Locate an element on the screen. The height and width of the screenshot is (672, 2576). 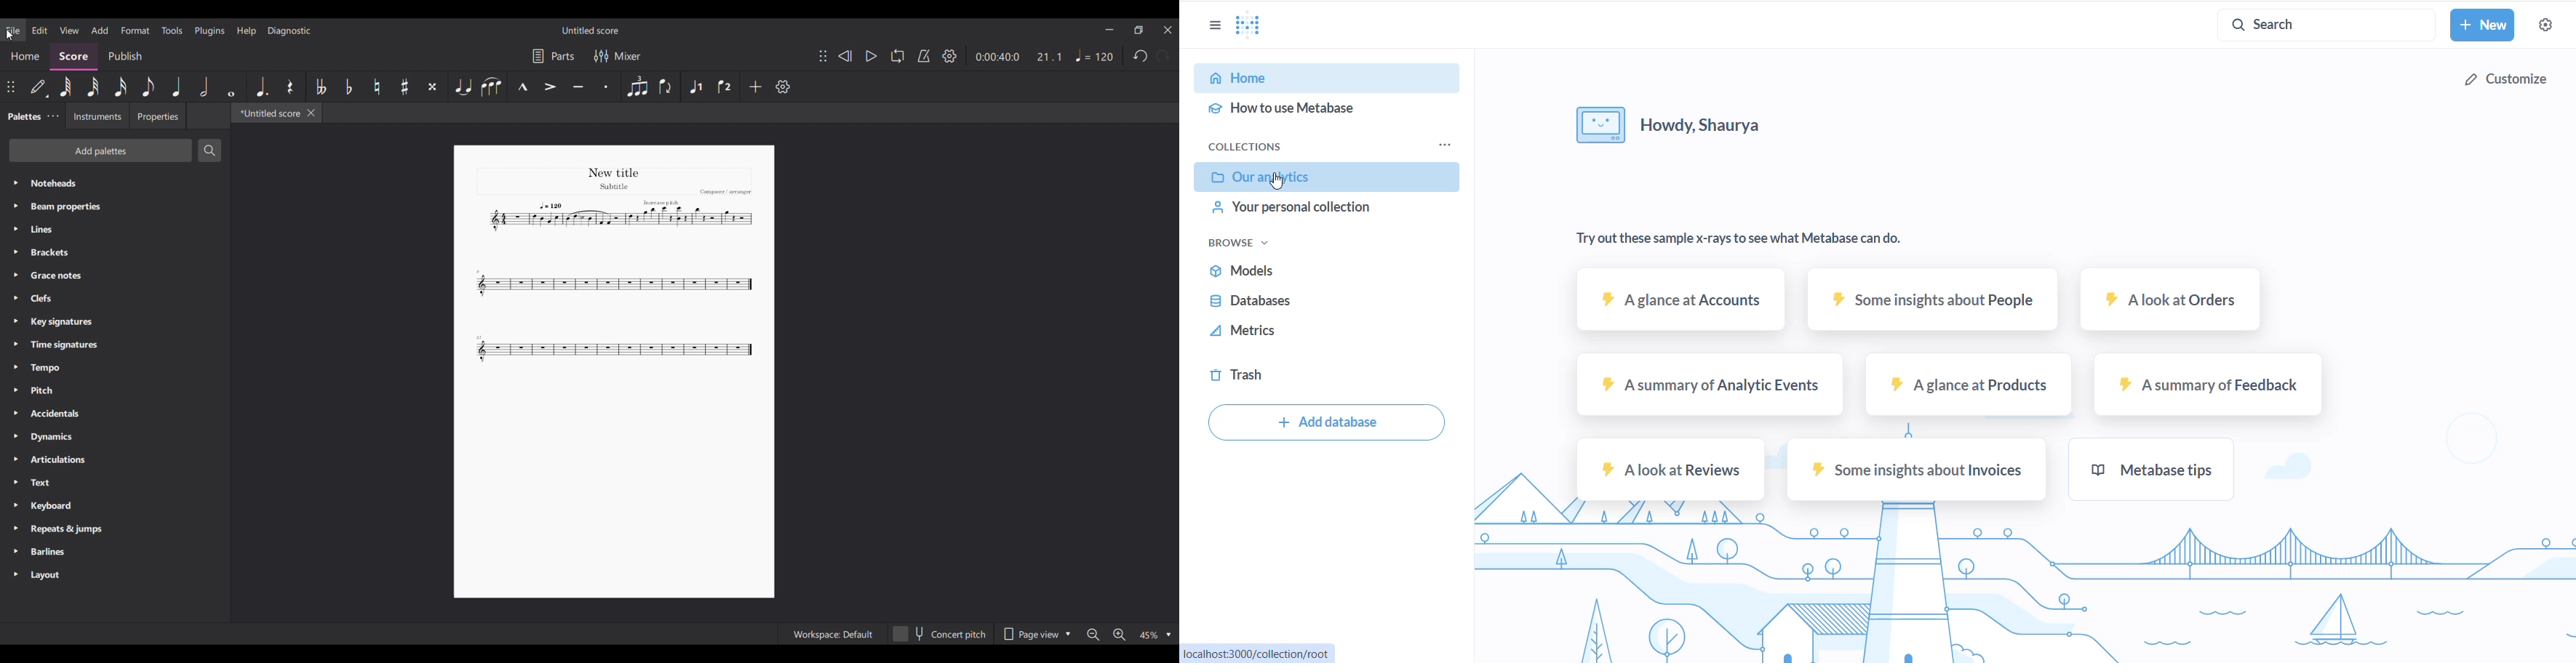
Rewind is located at coordinates (845, 56).